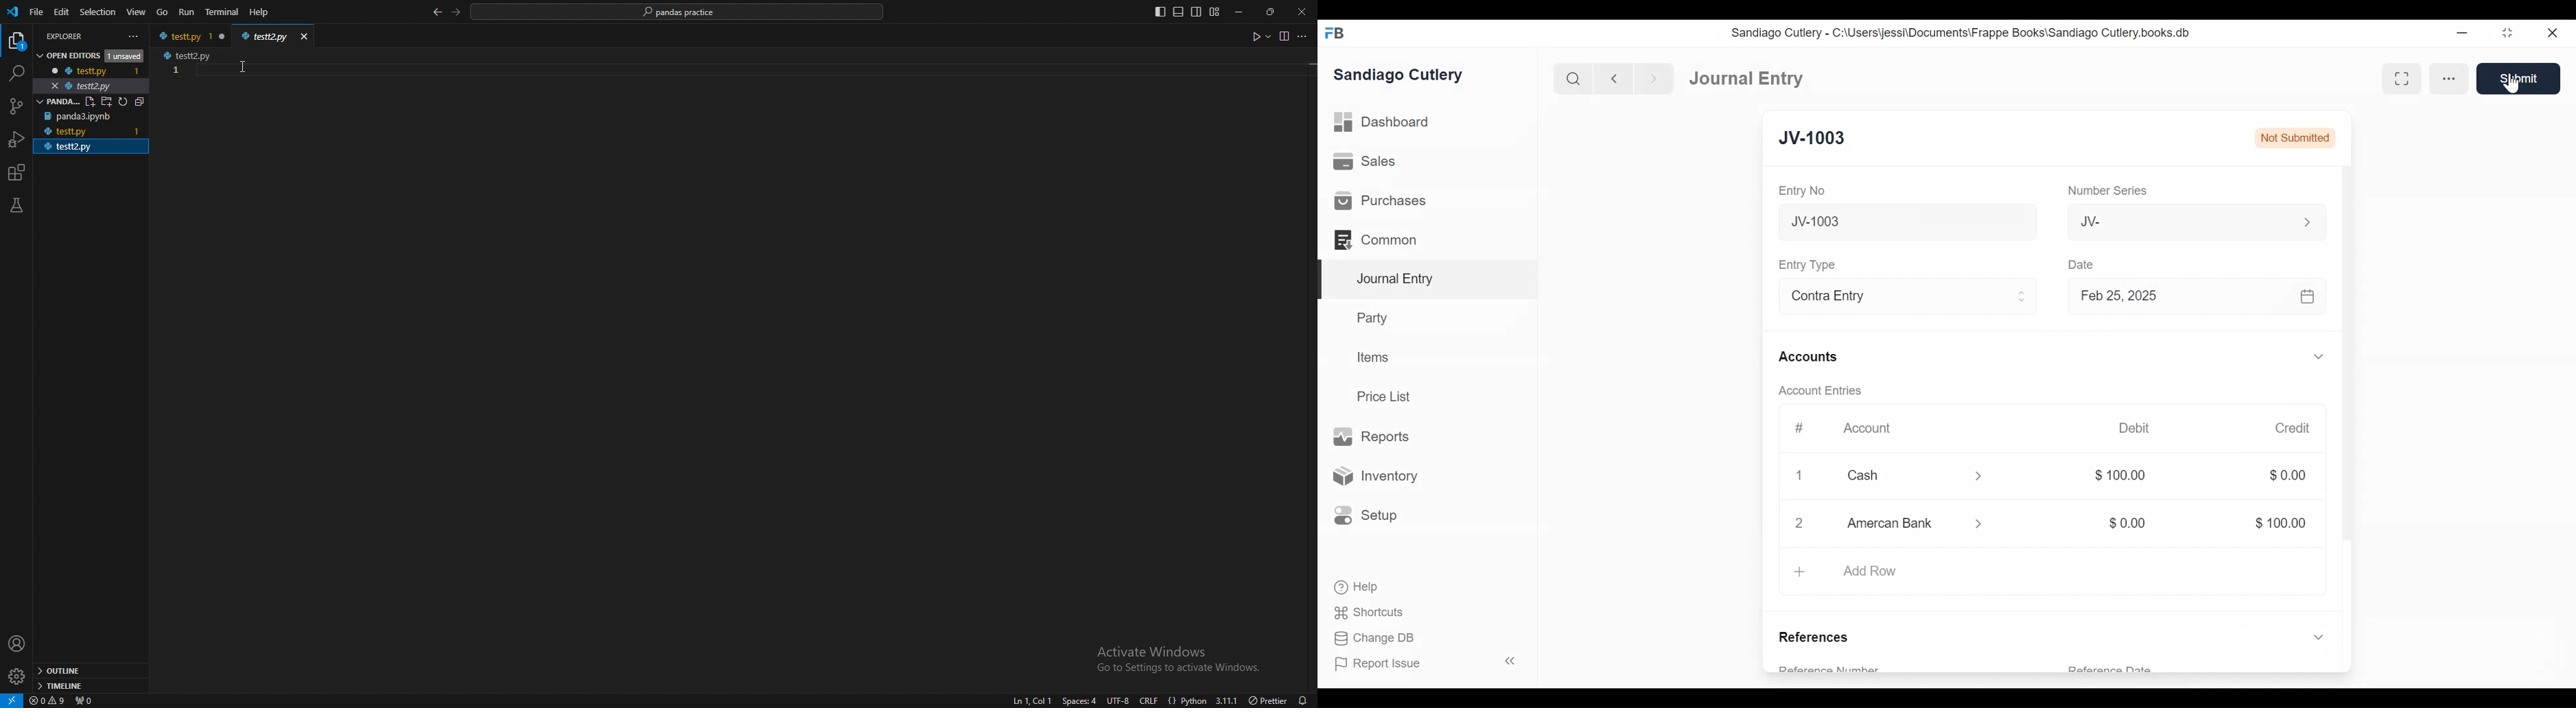 The width and height of the screenshot is (2576, 728). What do you see at coordinates (1892, 298) in the screenshot?
I see `Contra Entry` at bounding box center [1892, 298].